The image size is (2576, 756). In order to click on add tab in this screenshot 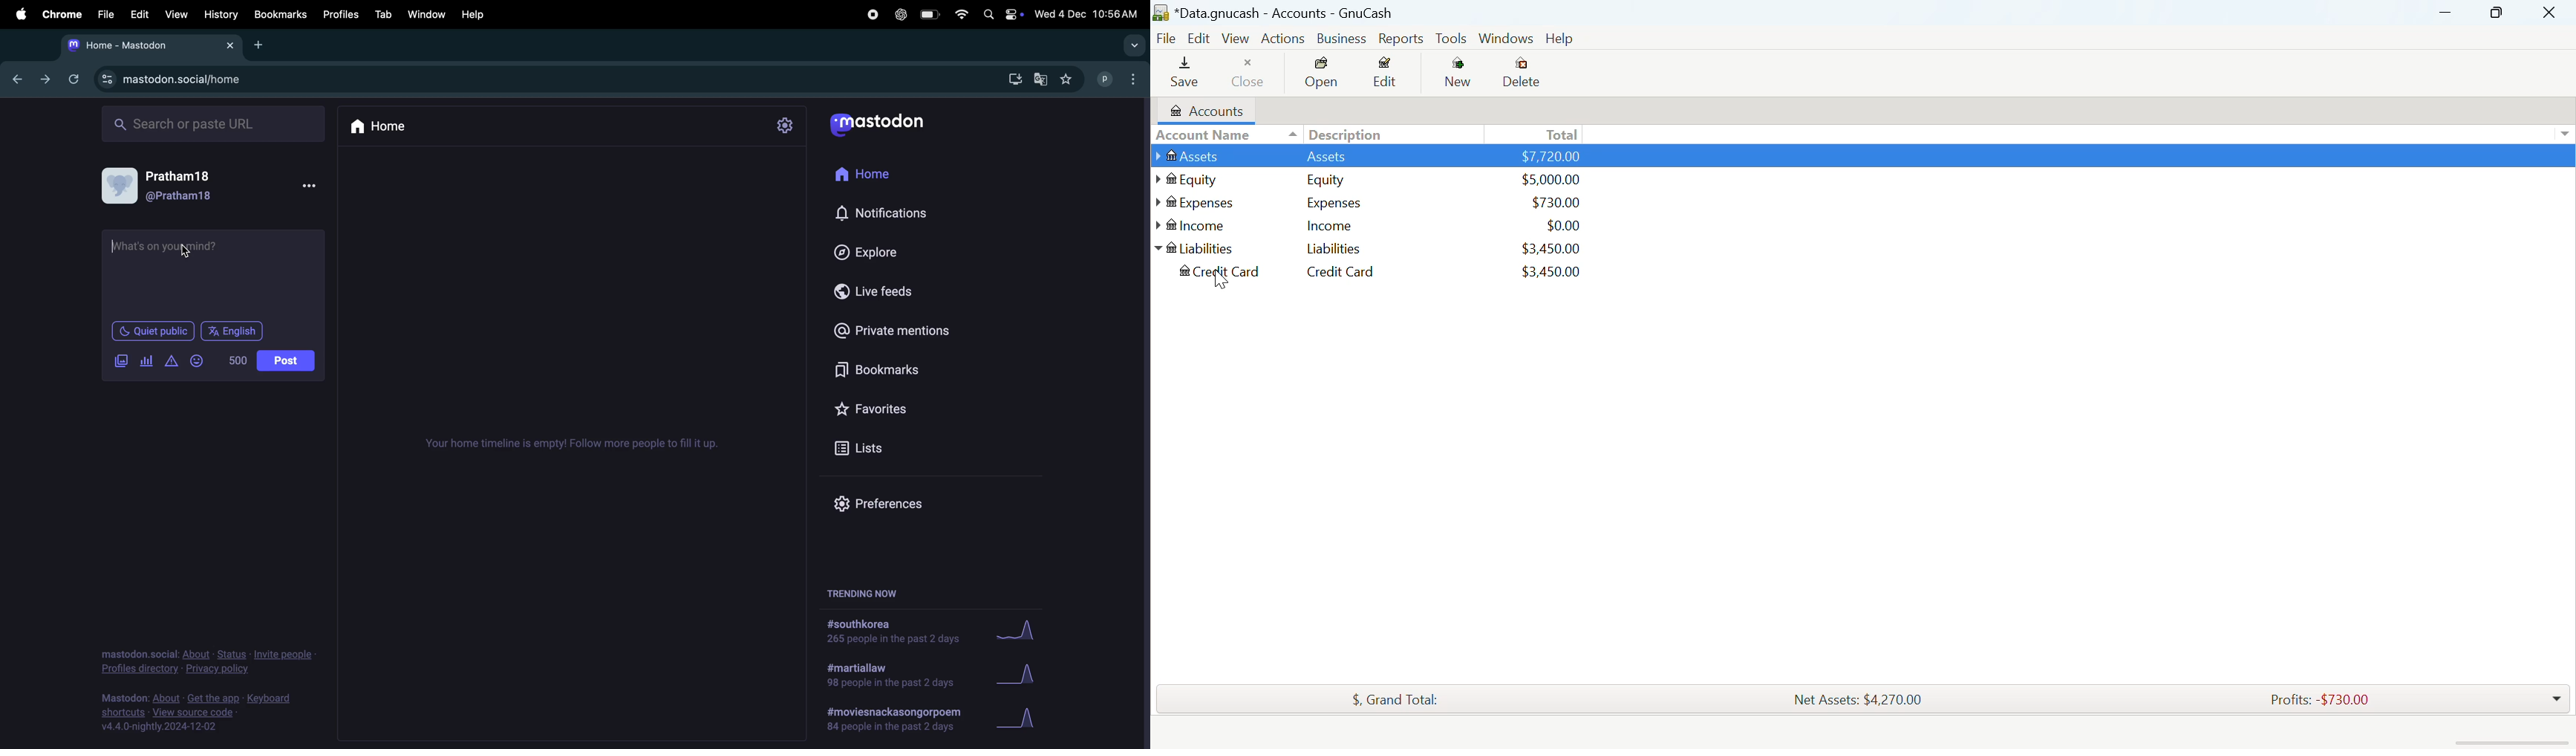, I will do `click(264, 44)`.